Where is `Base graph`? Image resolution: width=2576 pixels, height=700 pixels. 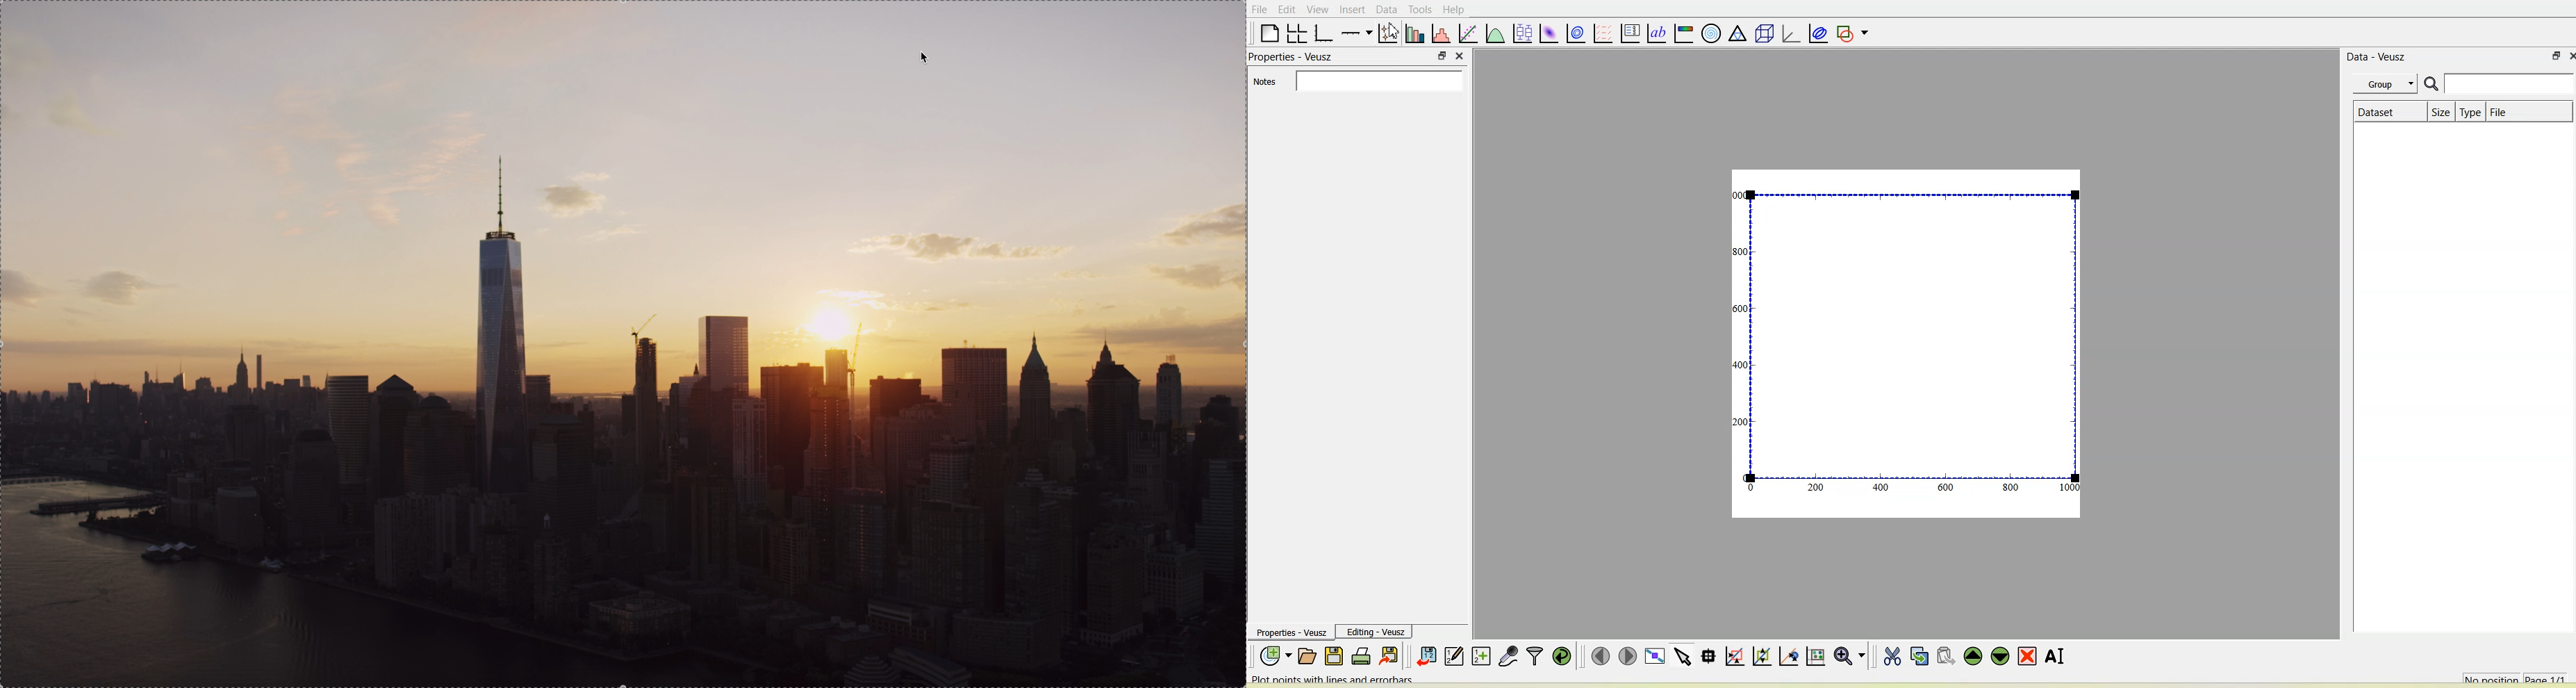
Base graph is located at coordinates (1323, 33).